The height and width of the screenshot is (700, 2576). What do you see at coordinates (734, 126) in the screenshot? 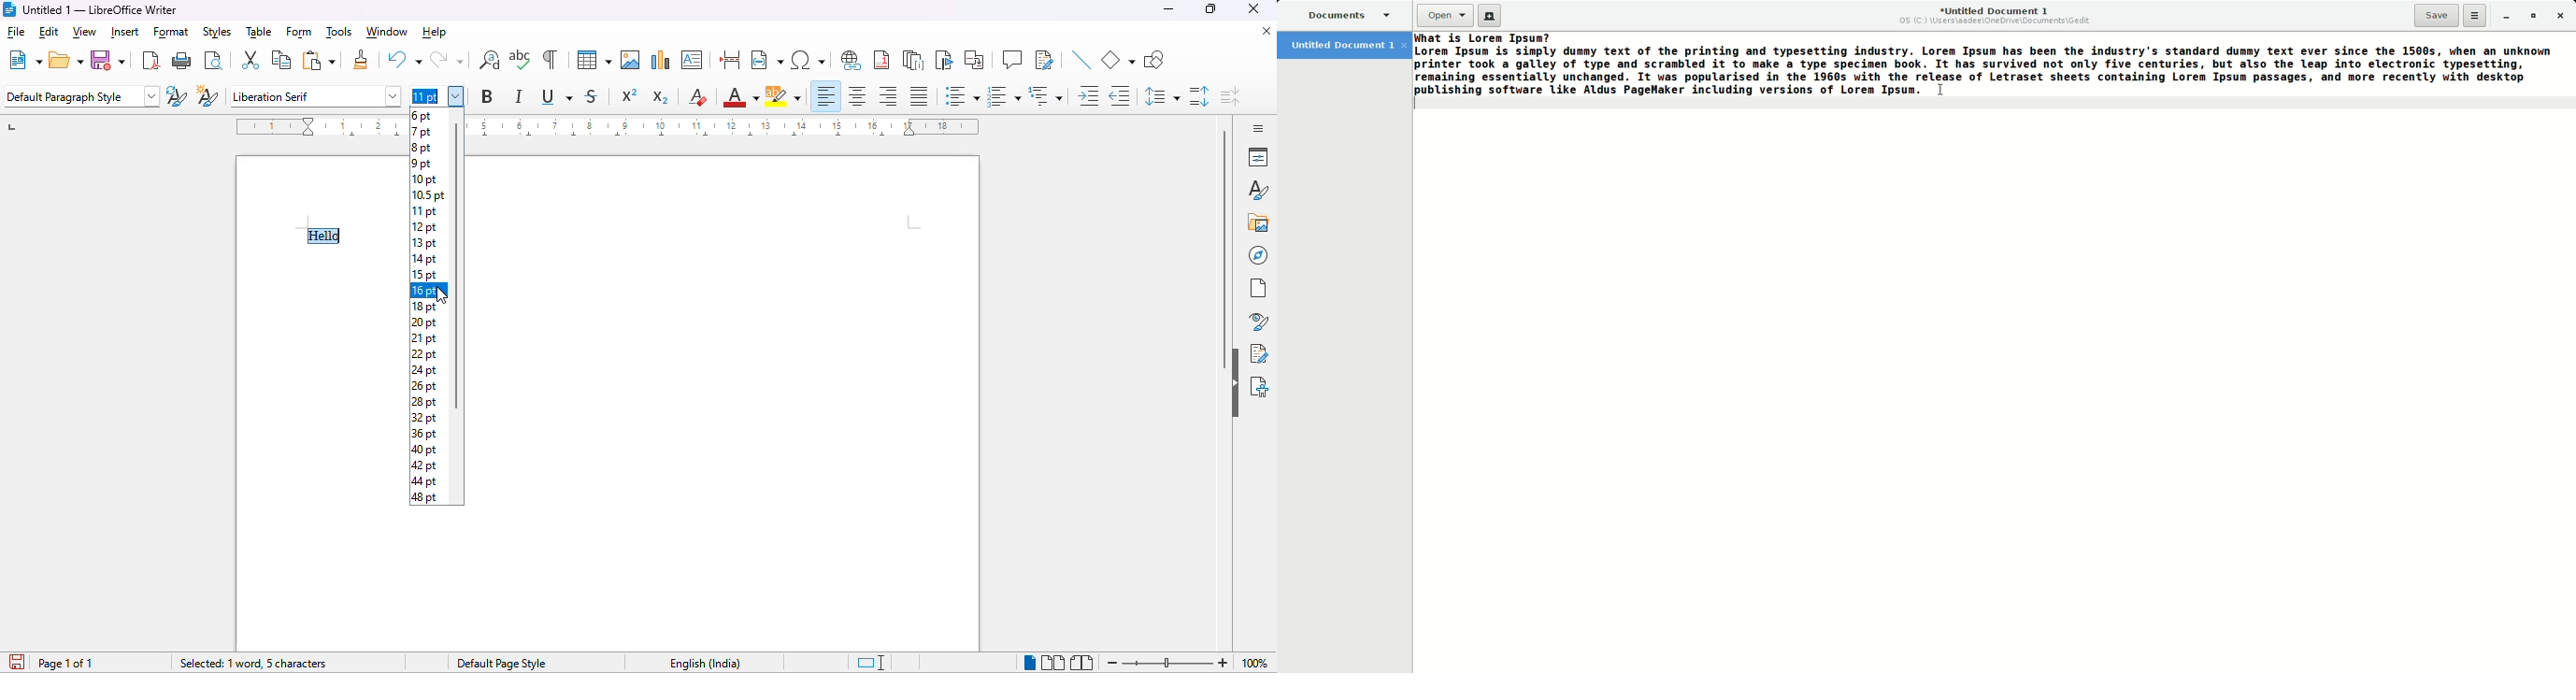
I see `ruler` at bounding box center [734, 126].